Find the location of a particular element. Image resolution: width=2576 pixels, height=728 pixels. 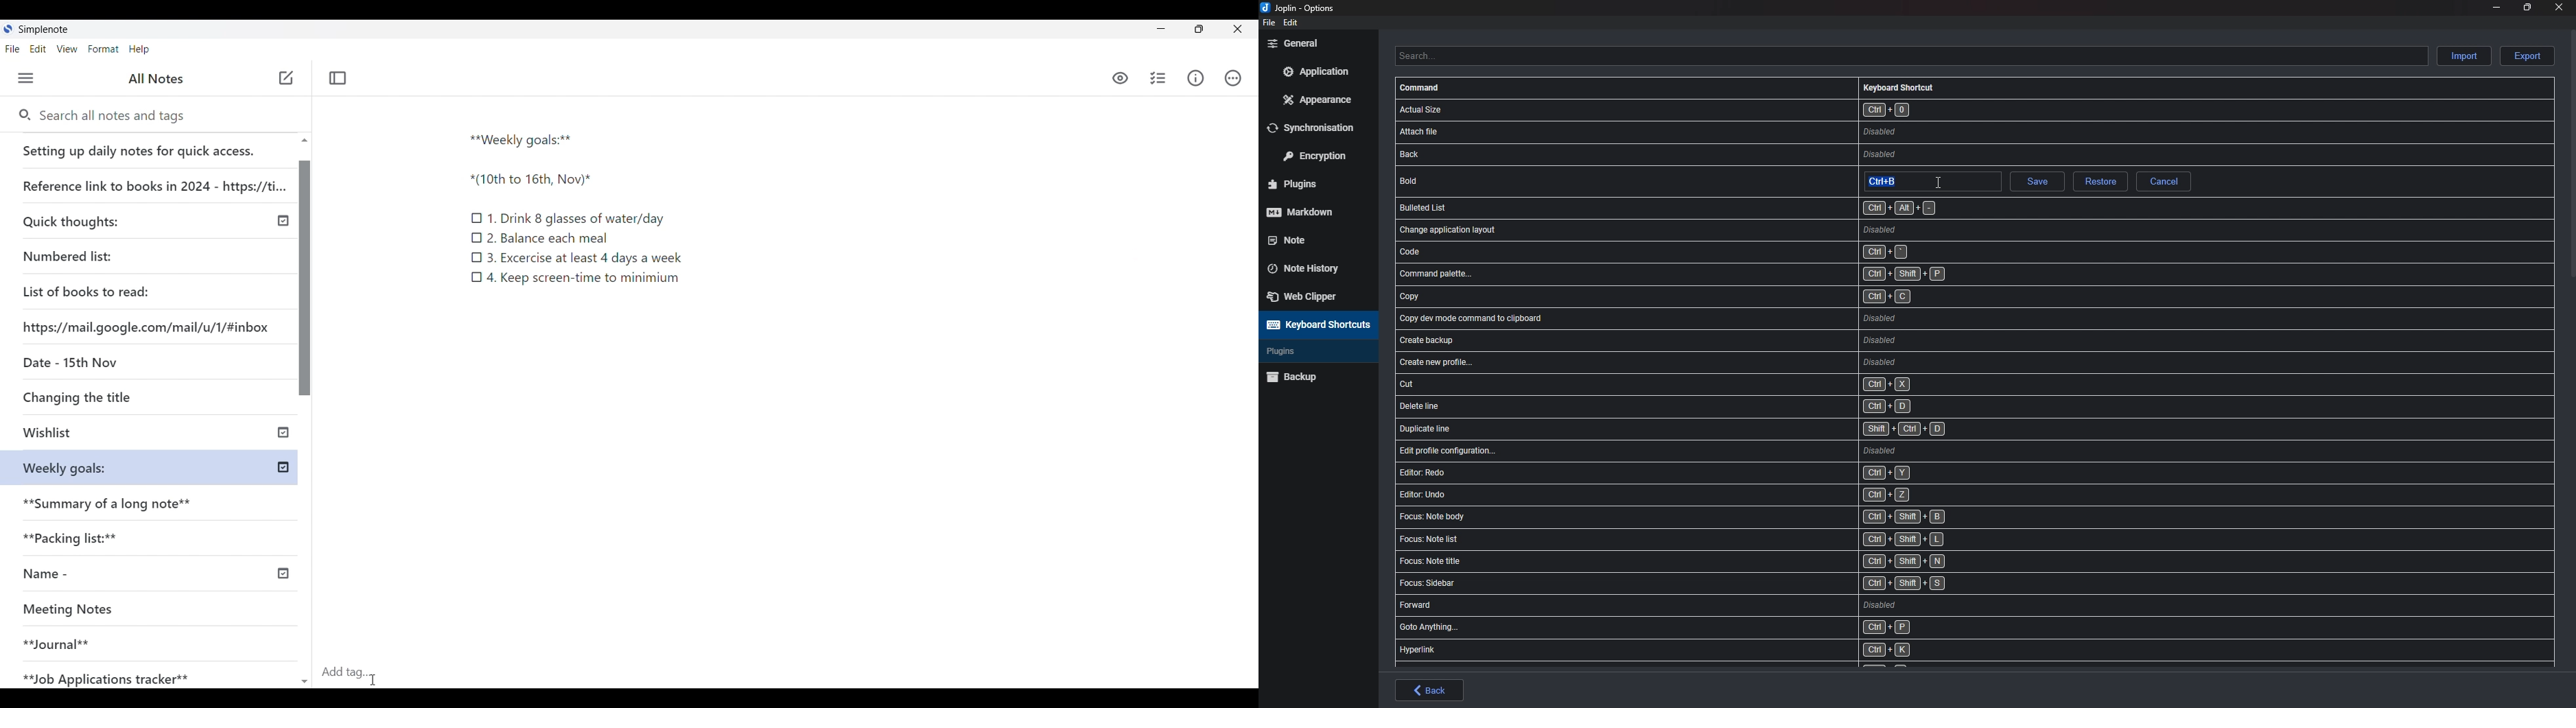

Plugins is located at coordinates (1311, 185).